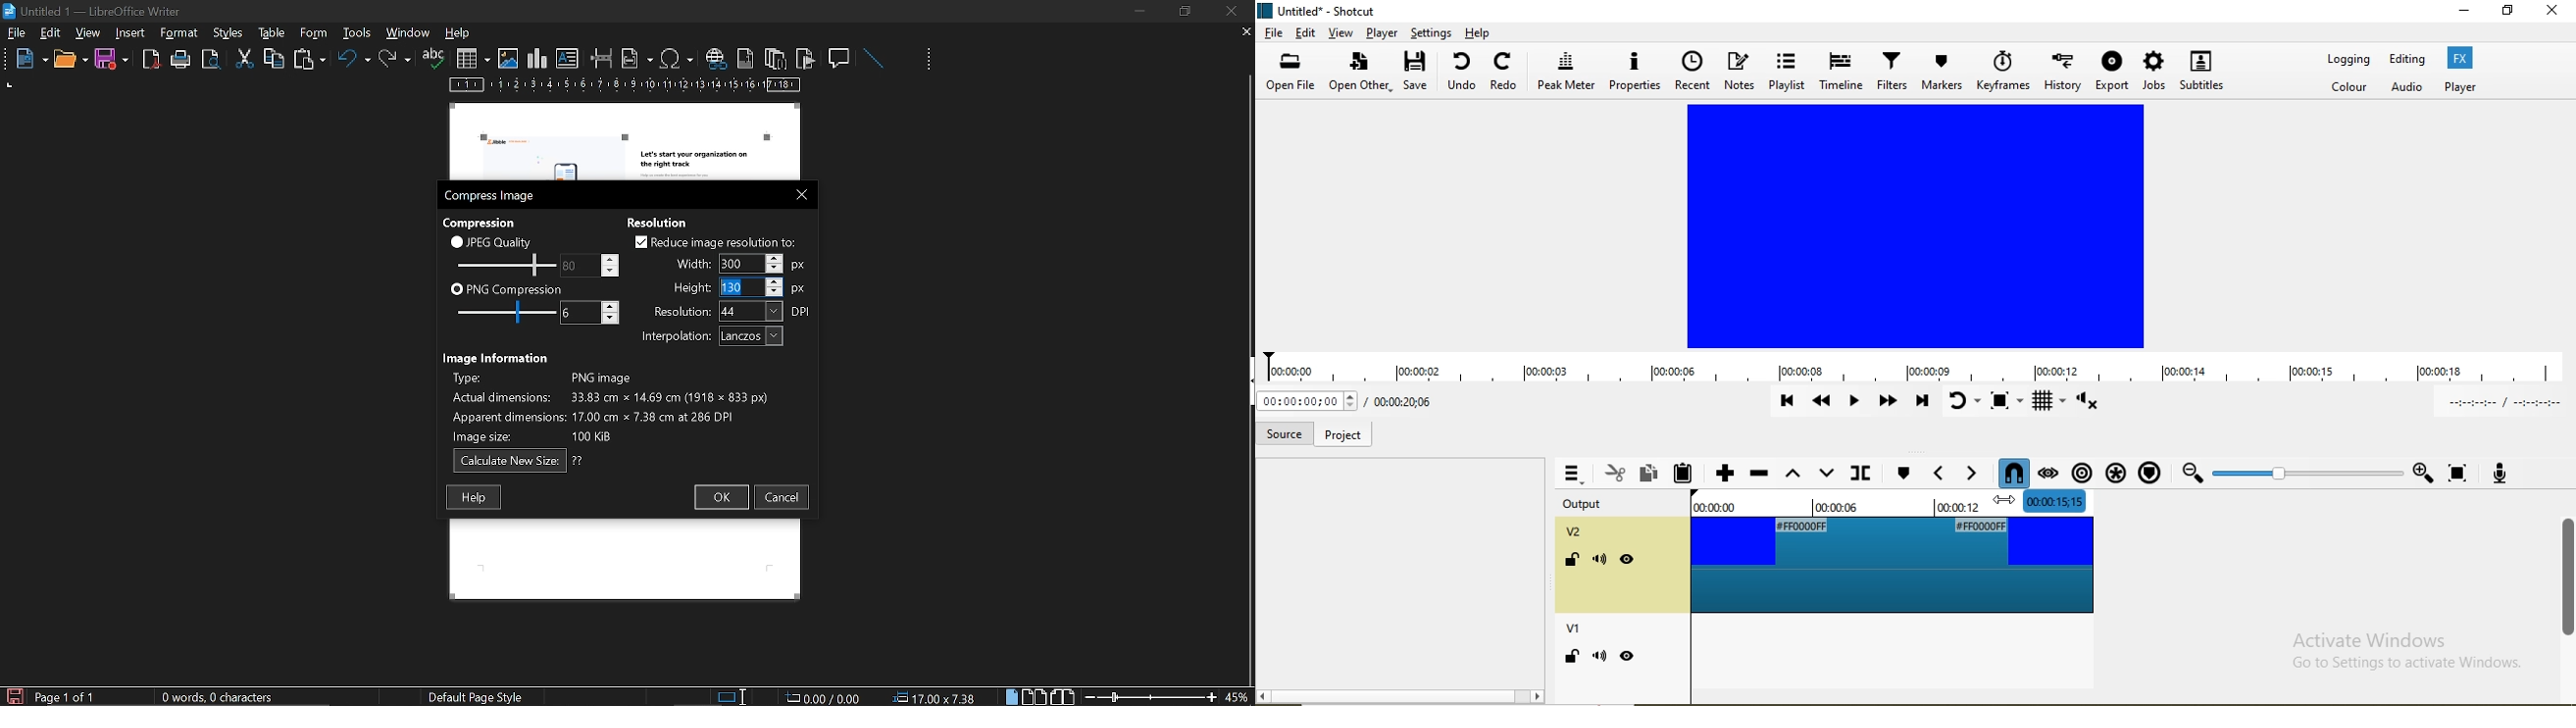 This screenshot has height=728, width=2576. Describe the element at coordinates (227, 31) in the screenshot. I see `format` at that location.